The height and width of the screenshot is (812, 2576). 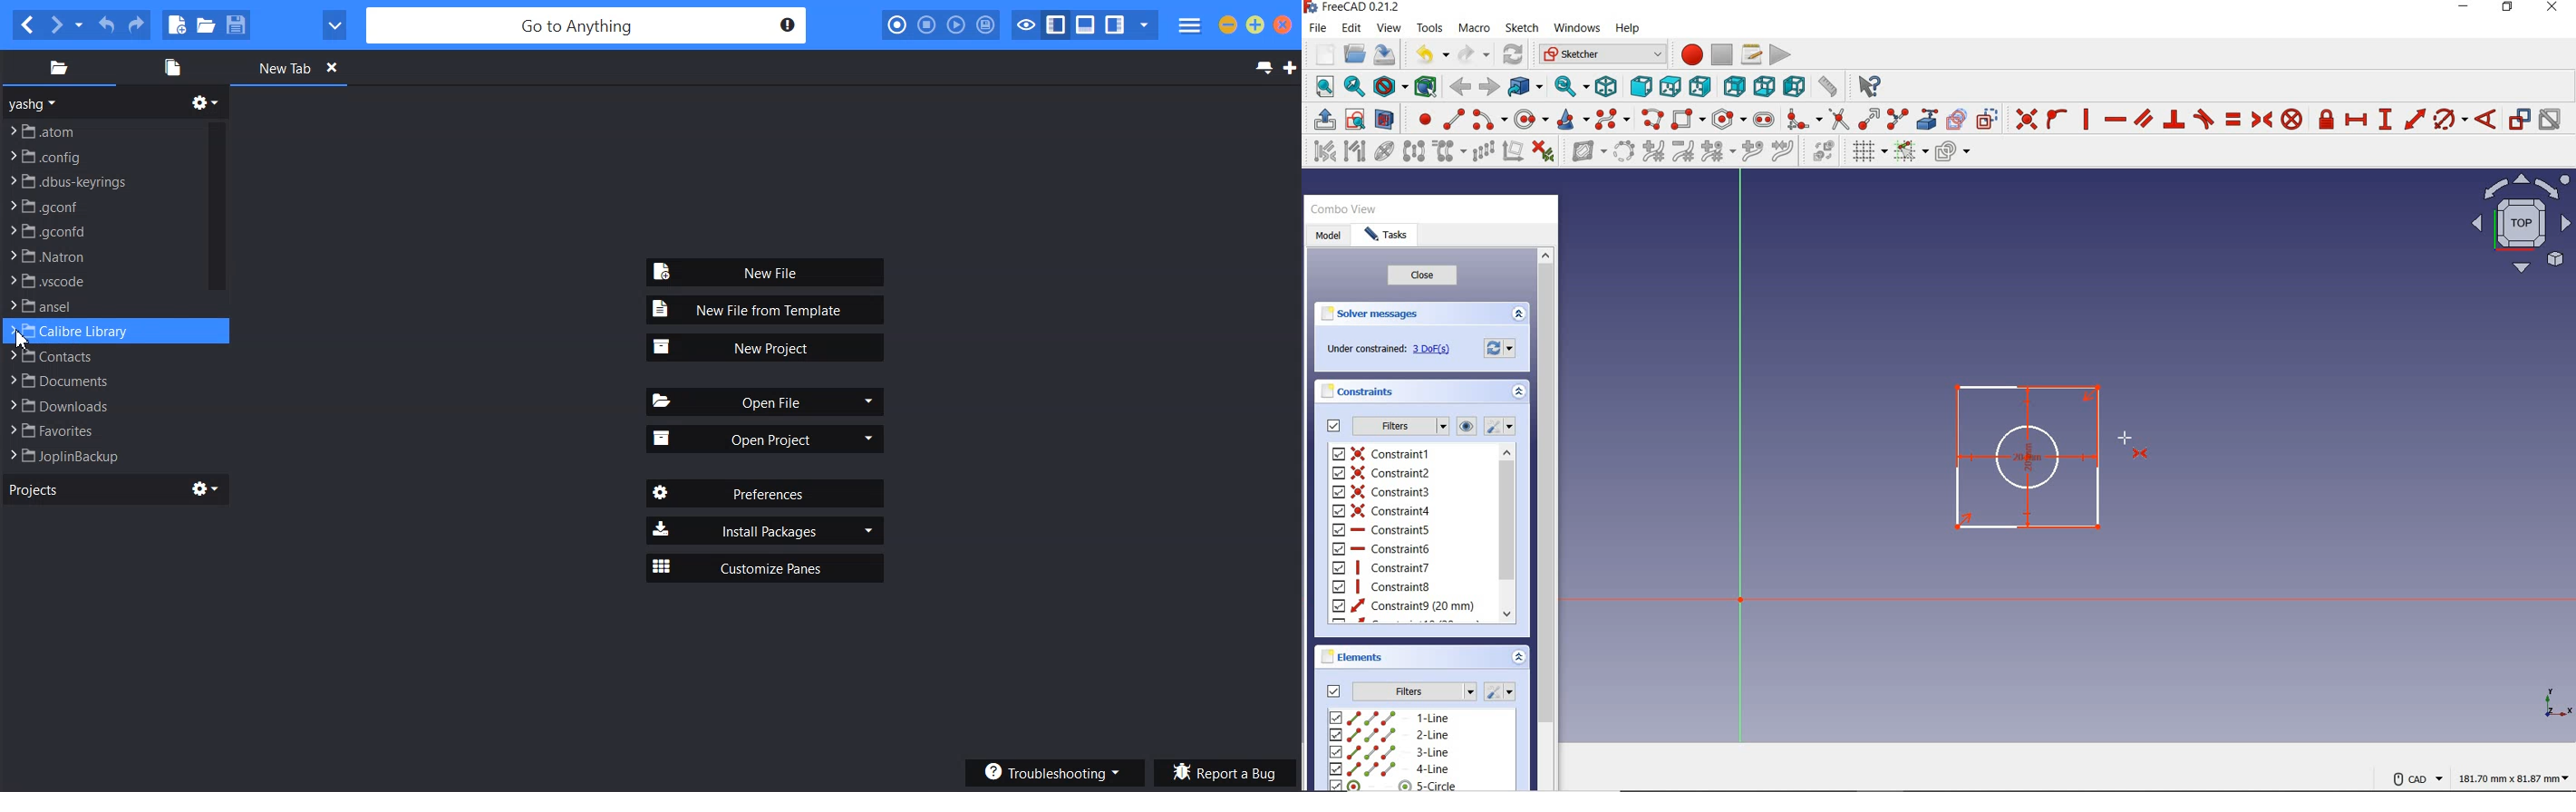 What do you see at coordinates (1866, 152) in the screenshot?
I see `toggle grid` at bounding box center [1866, 152].